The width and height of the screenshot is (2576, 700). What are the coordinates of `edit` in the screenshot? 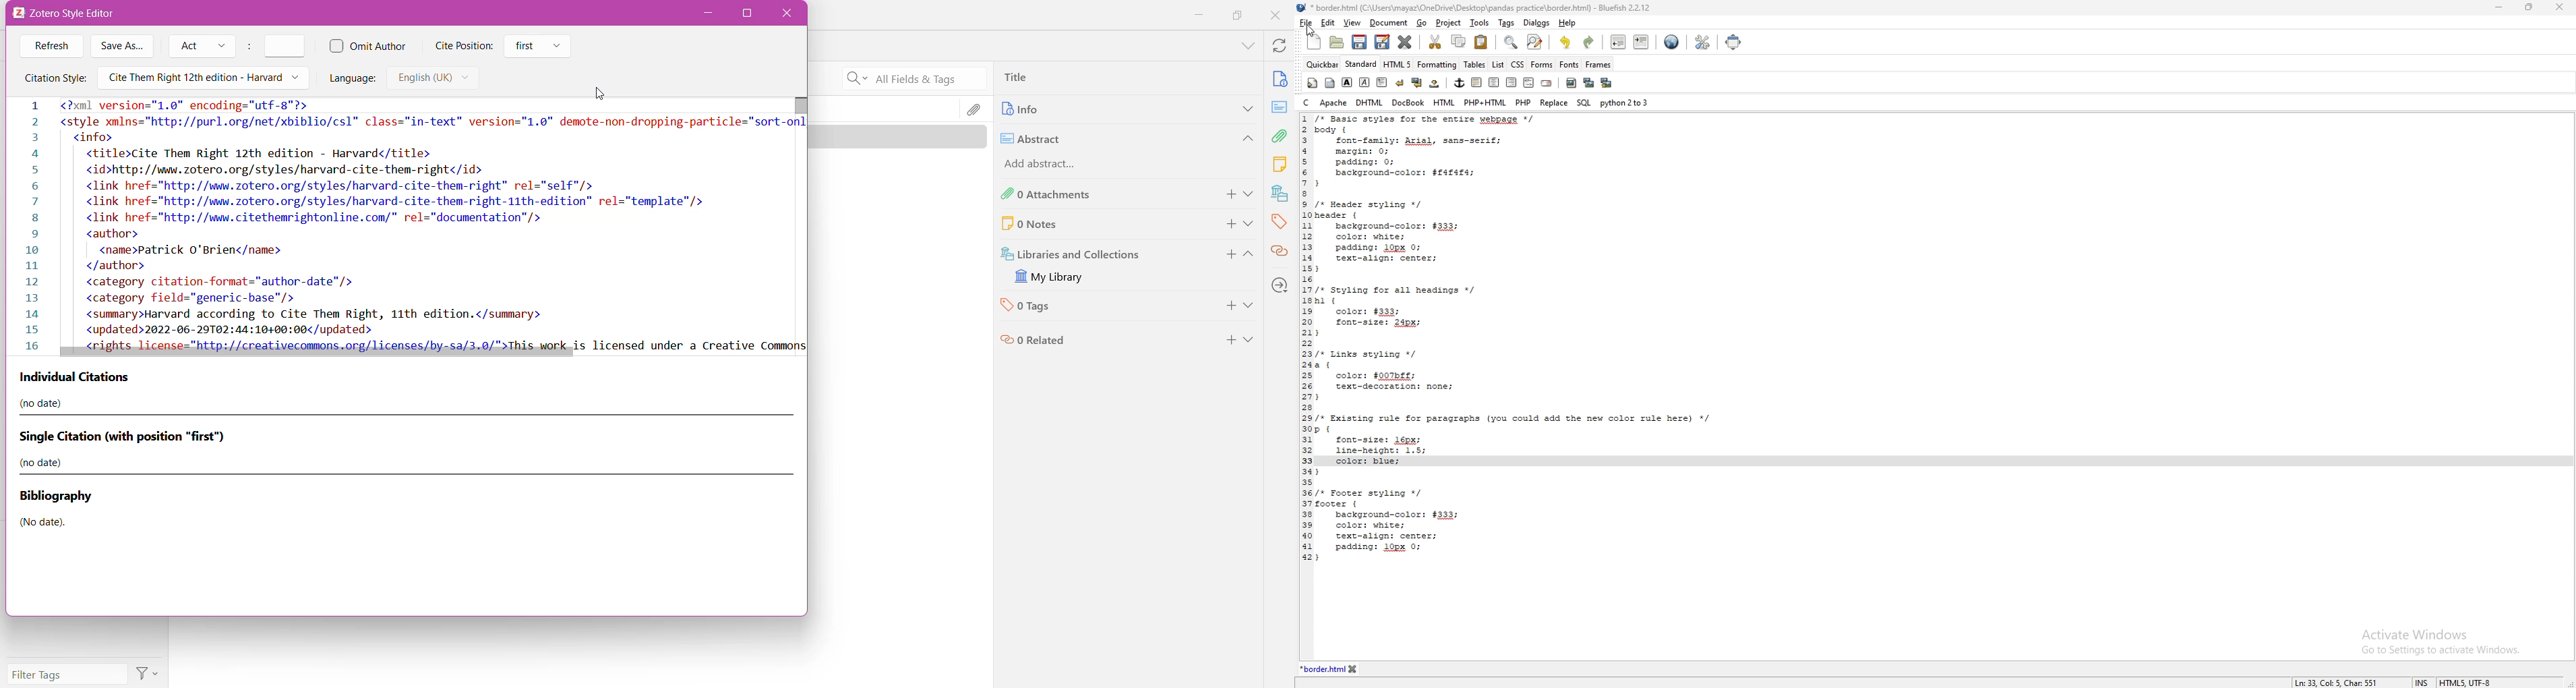 It's located at (1328, 23).